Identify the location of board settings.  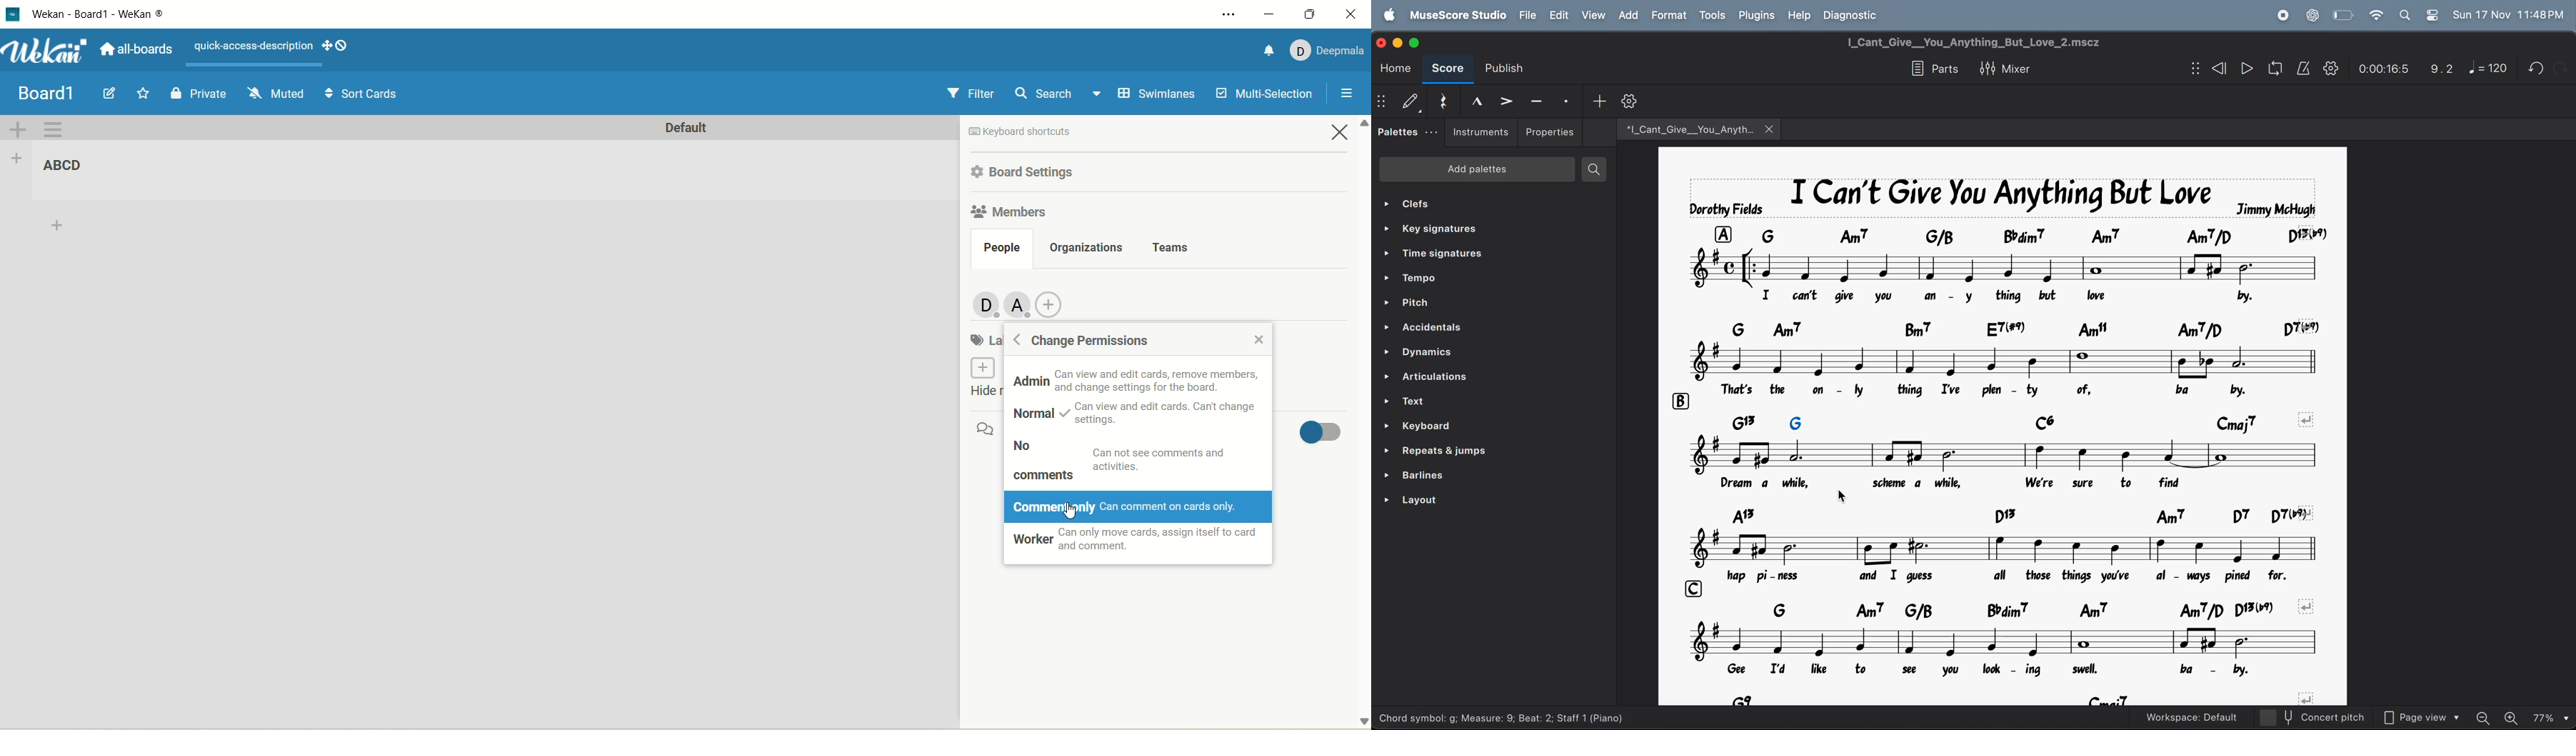
(1028, 171).